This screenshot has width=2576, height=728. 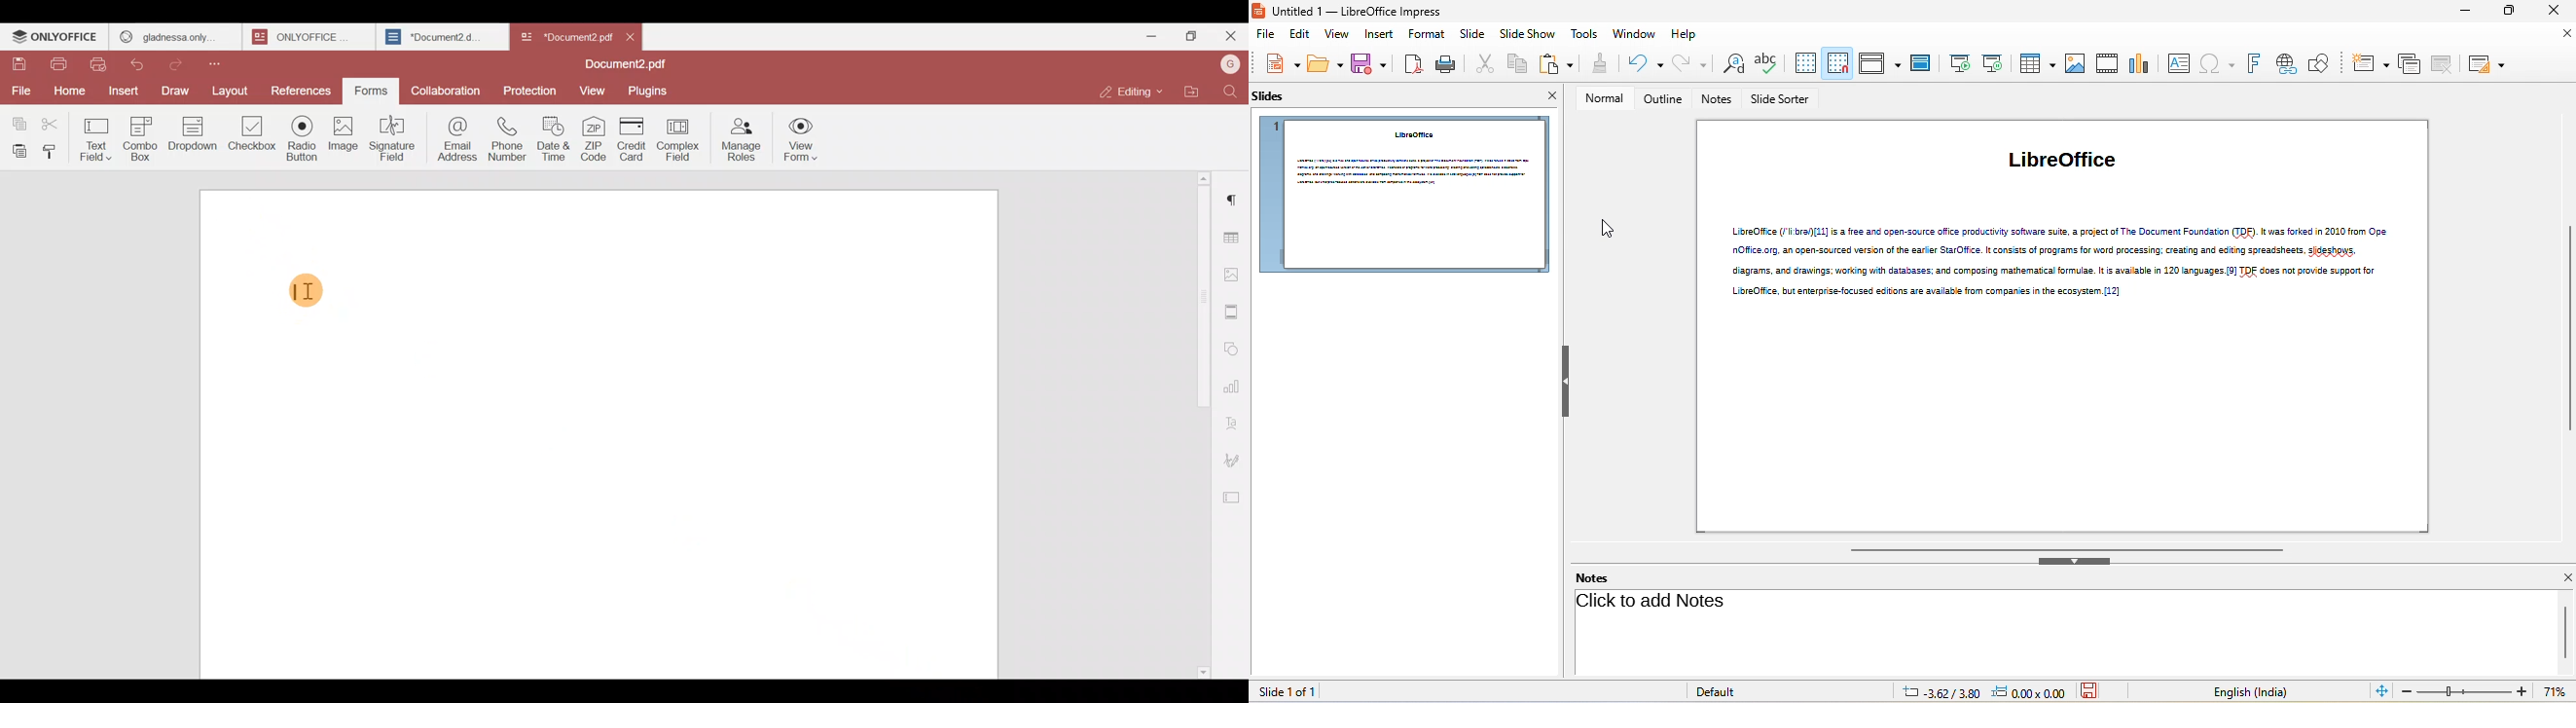 I want to click on fit slide to current window, so click(x=2382, y=692).